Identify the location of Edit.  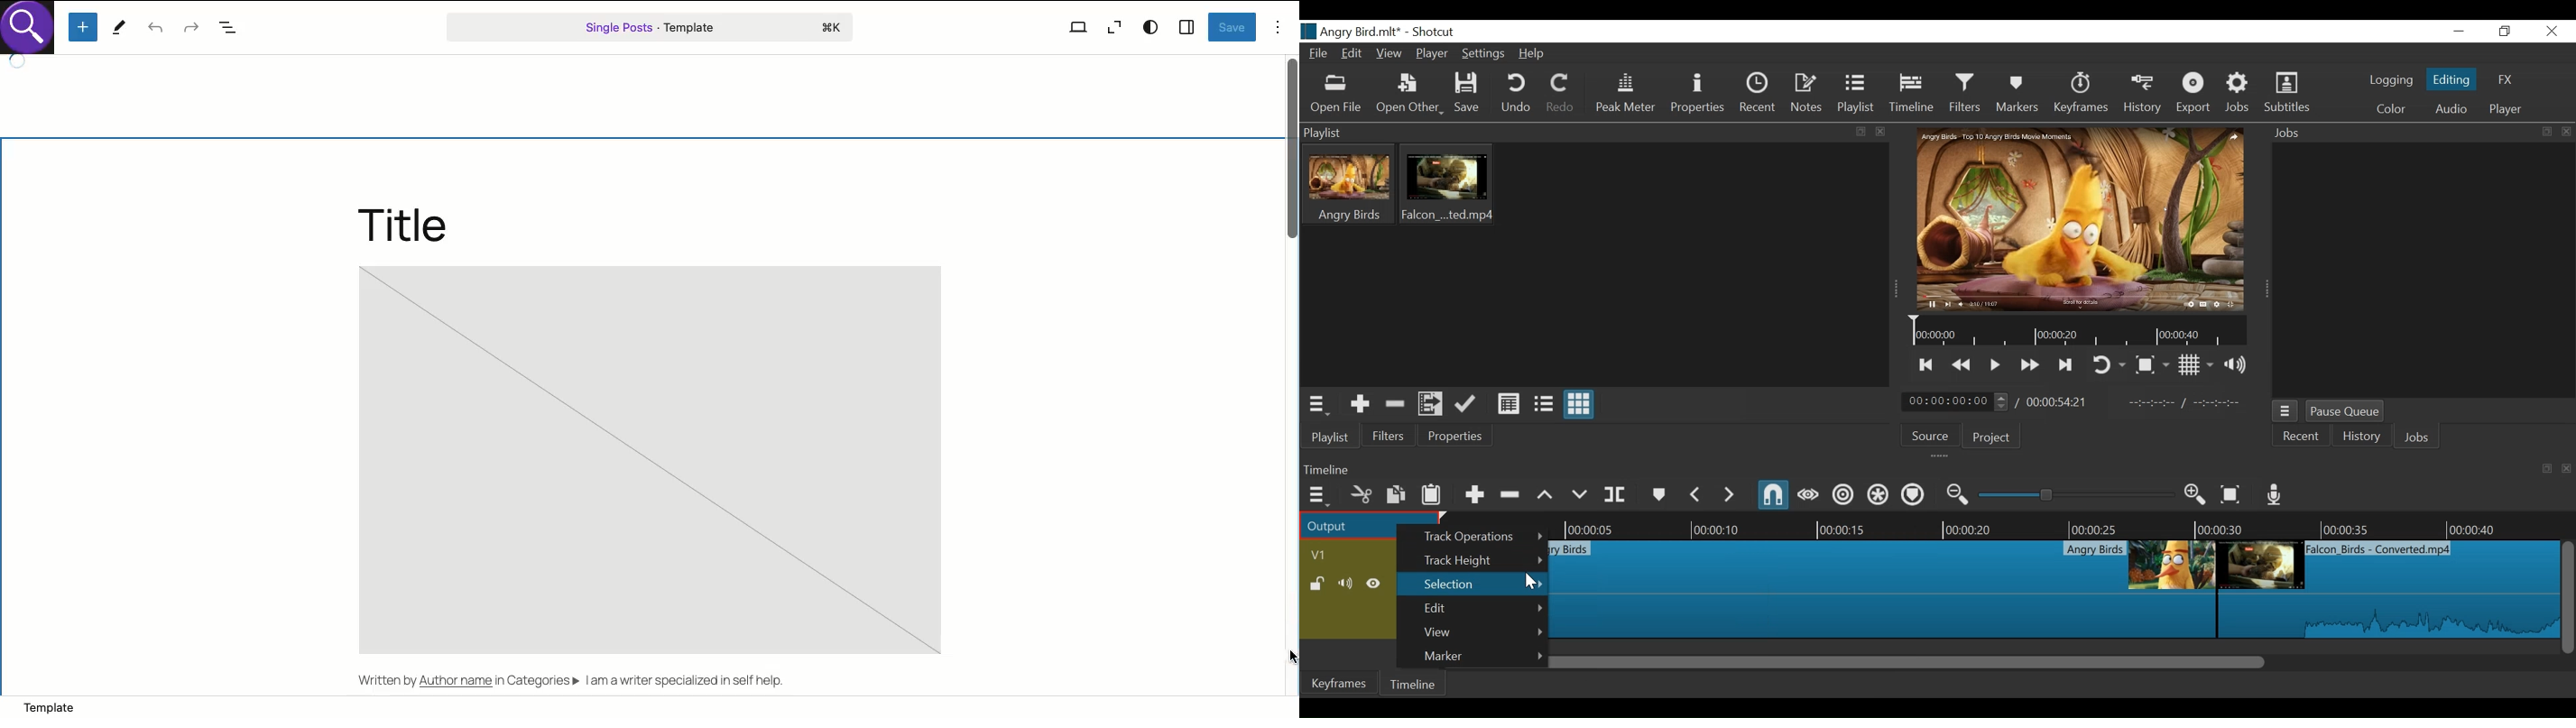
(1483, 609).